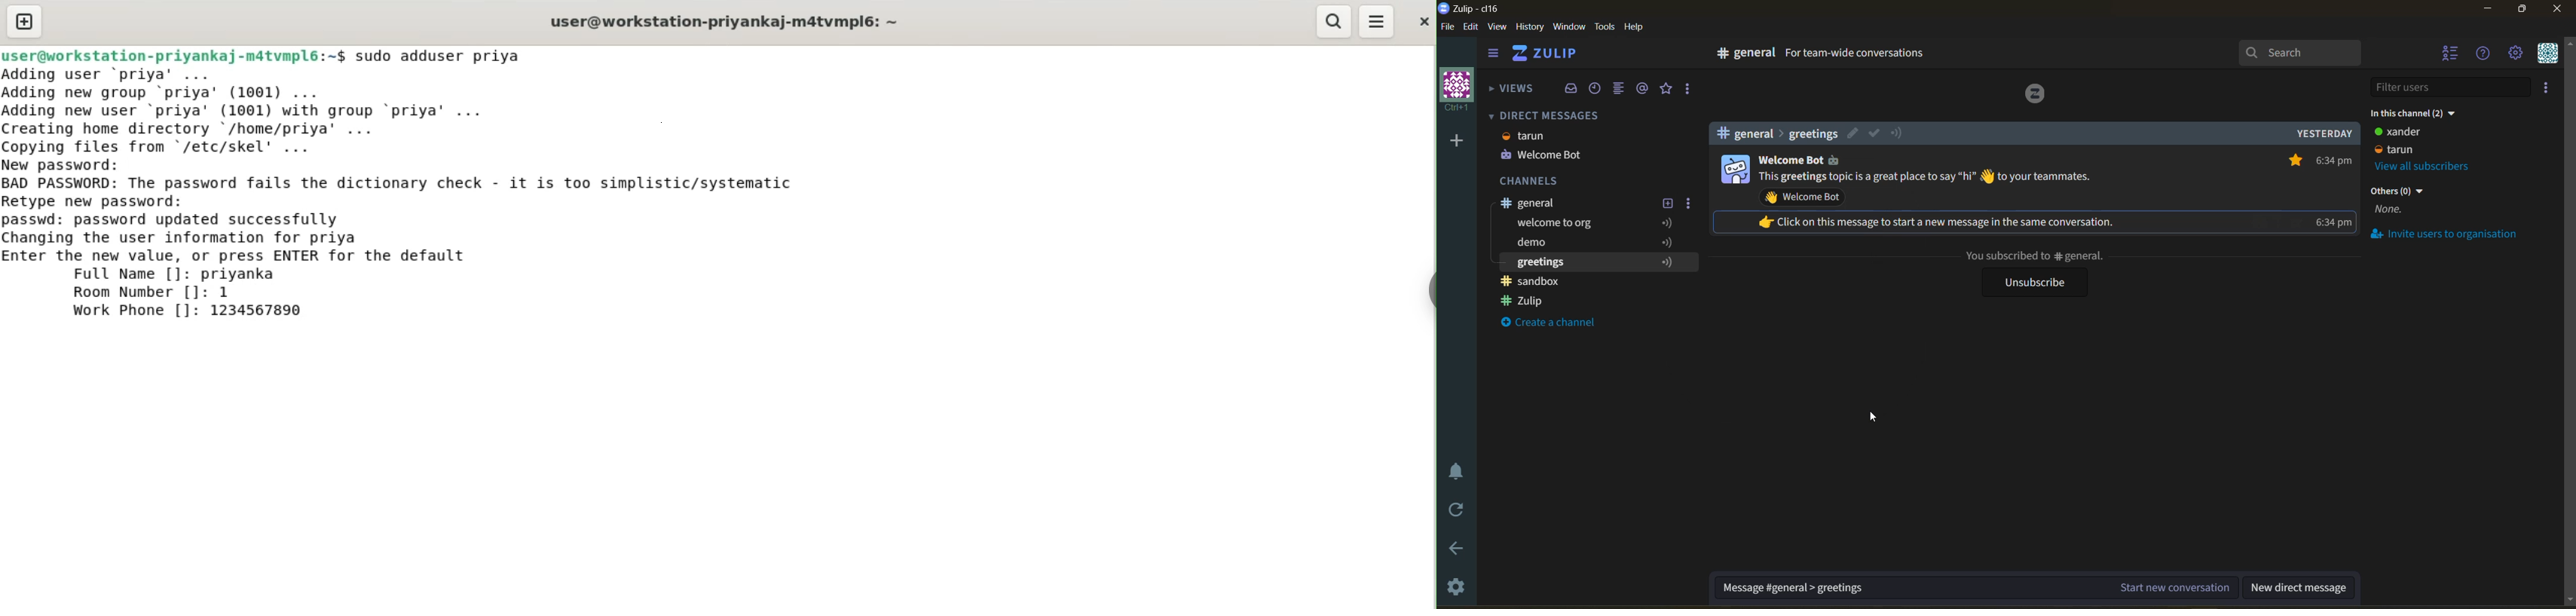  Describe the element at coordinates (2299, 585) in the screenshot. I see `new direct message` at that location.